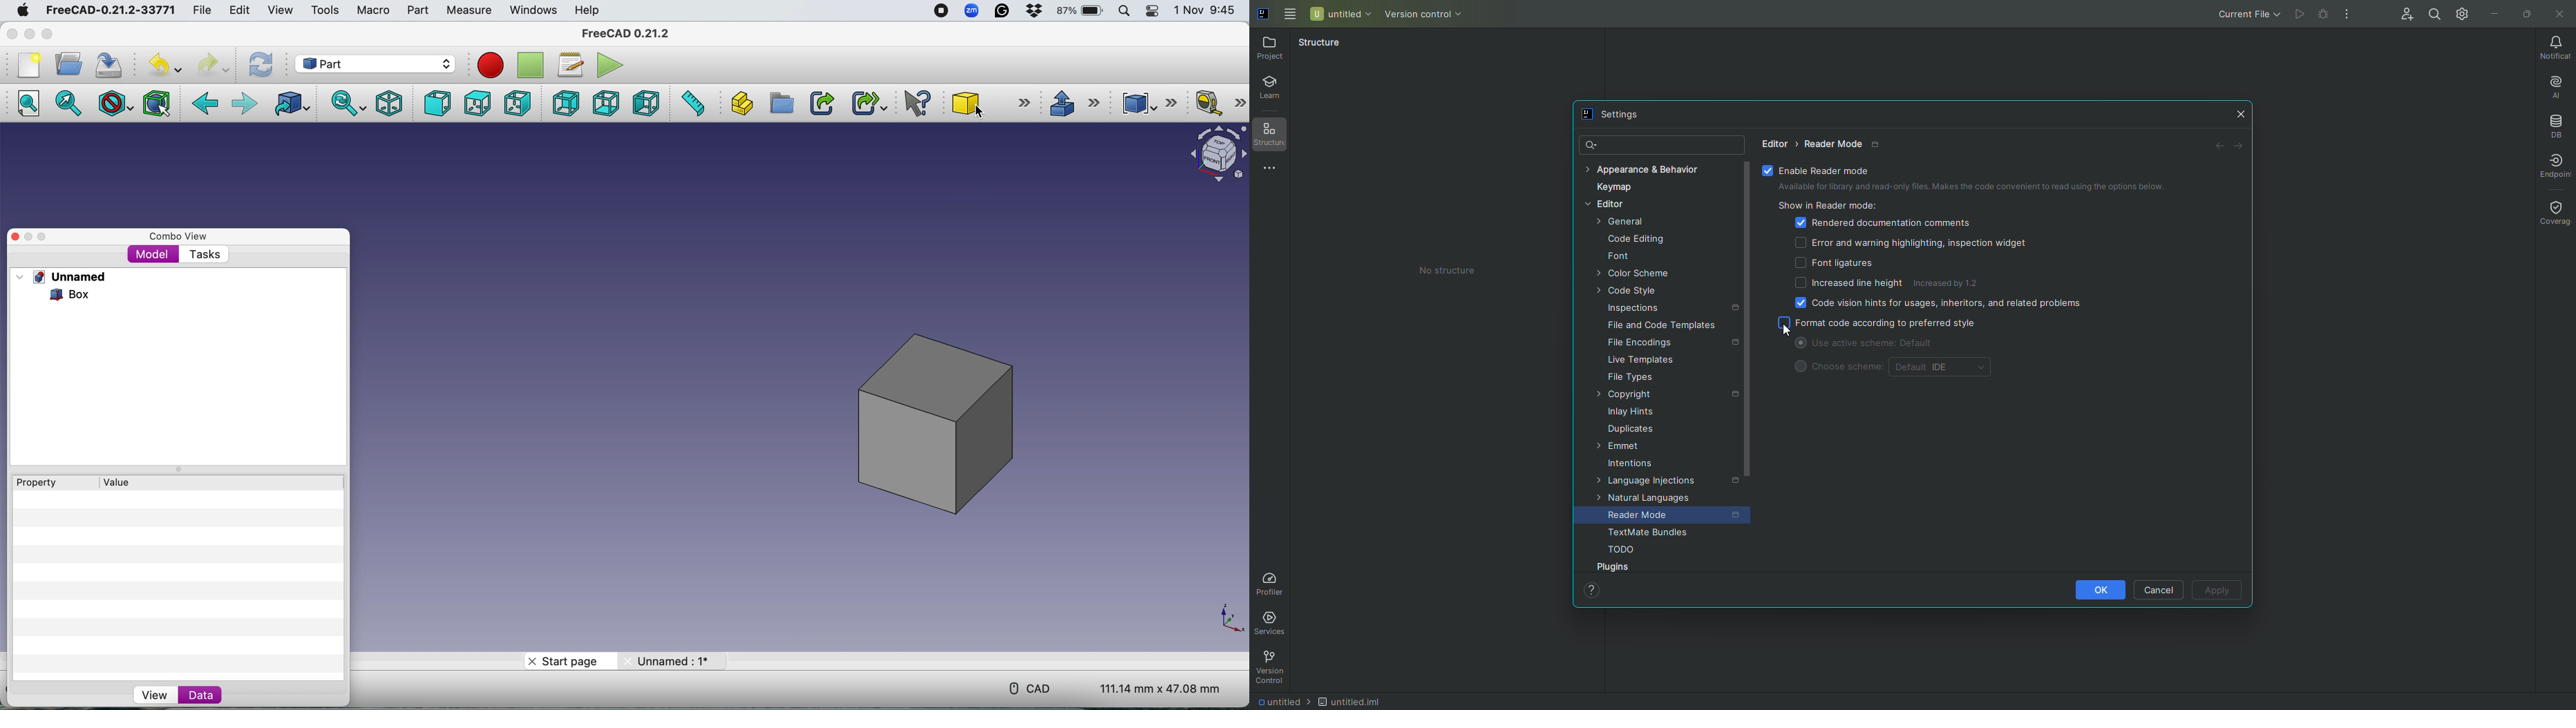  I want to click on Make link, so click(822, 103).